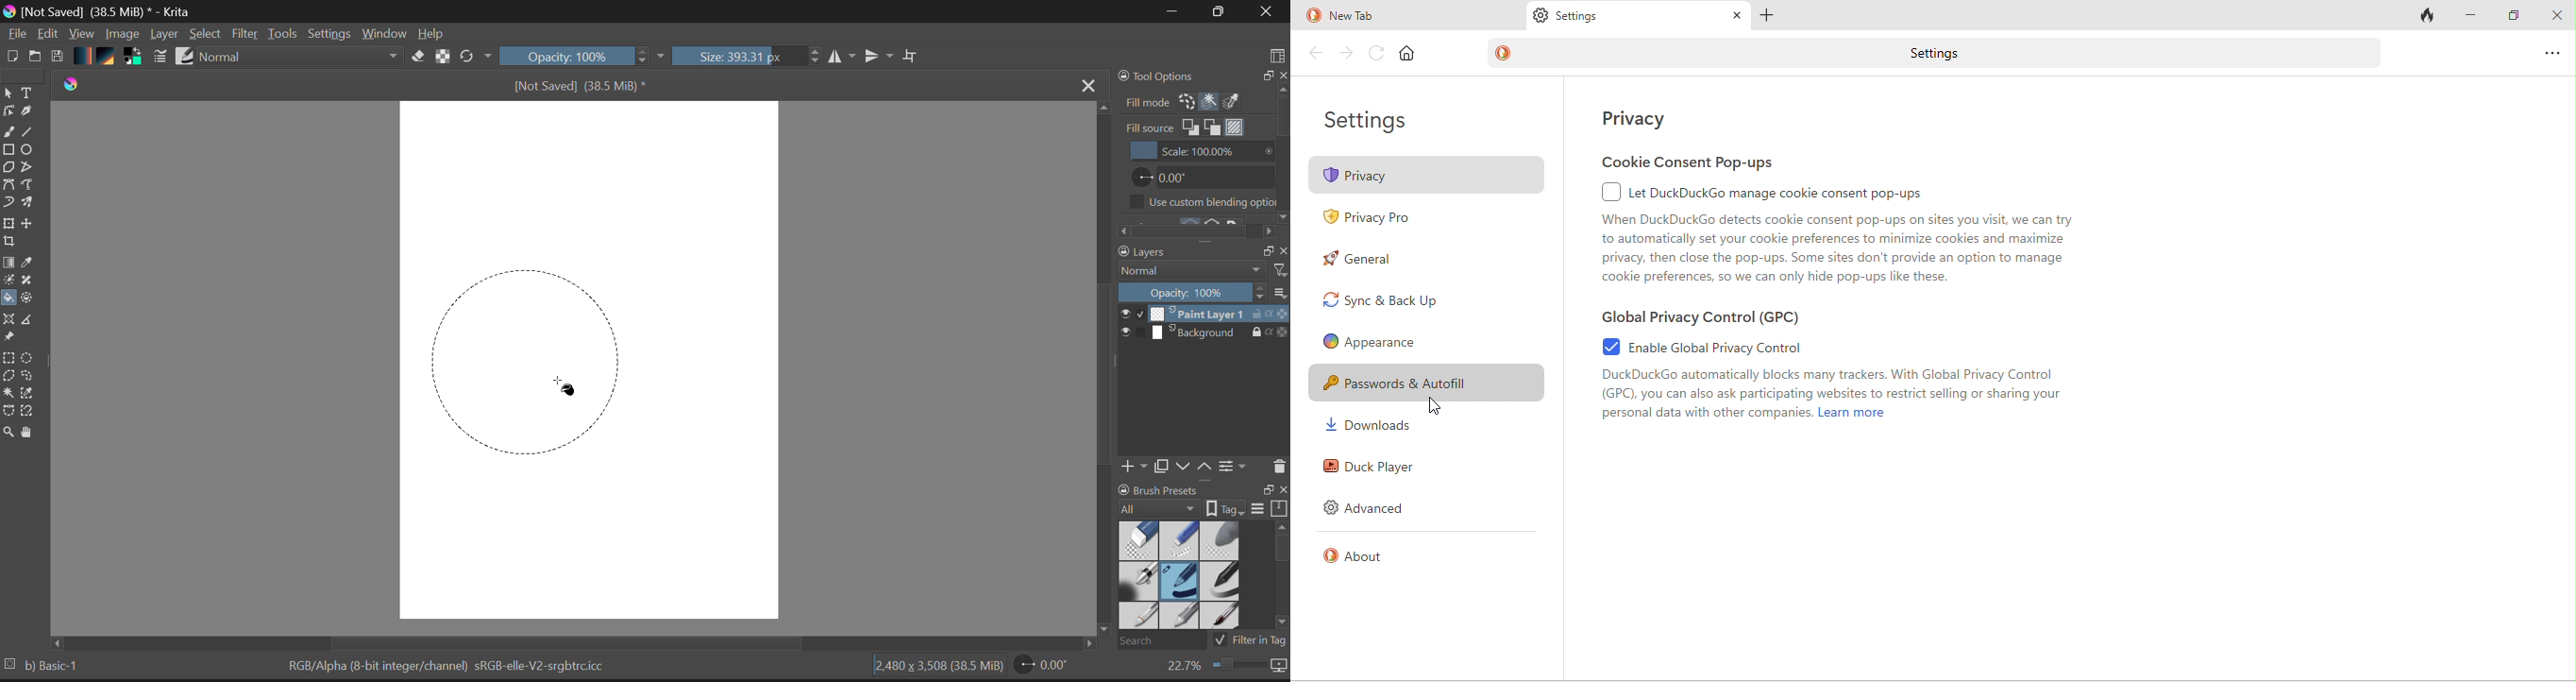 This screenshot has width=2576, height=700. Describe the element at coordinates (746, 57) in the screenshot. I see `Brush Size` at that location.